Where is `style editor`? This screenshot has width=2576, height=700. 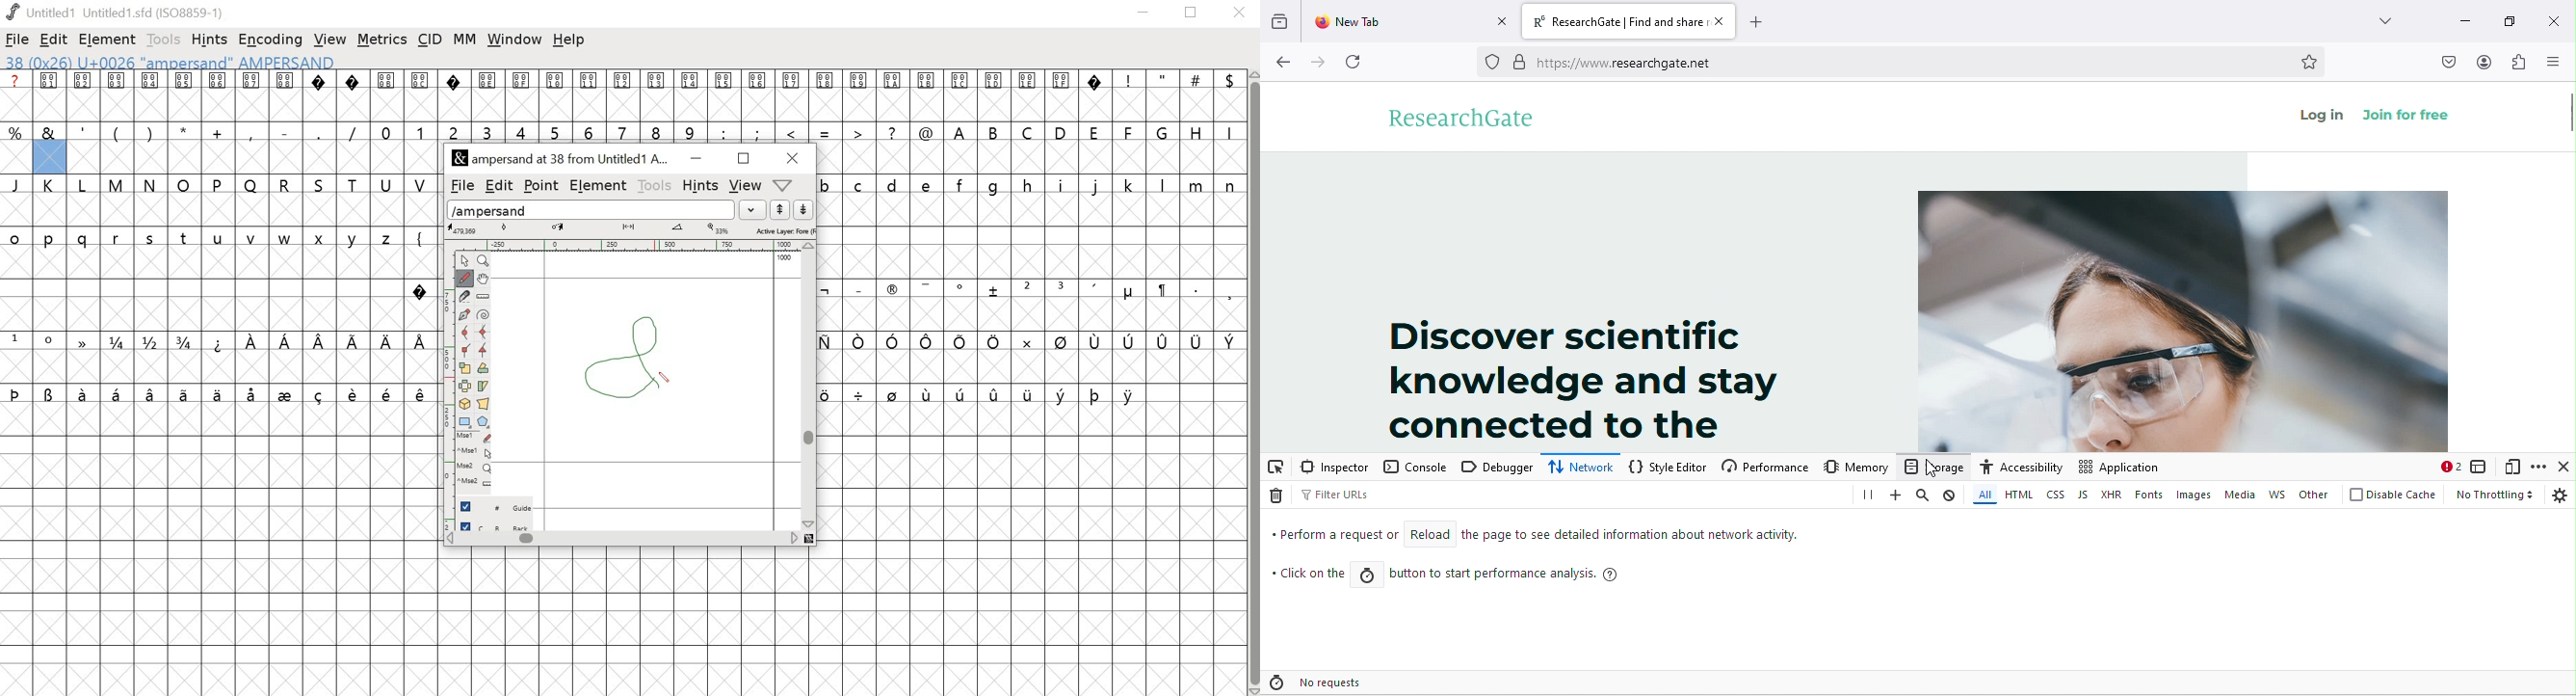 style editor is located at coordinates (1666, 467).